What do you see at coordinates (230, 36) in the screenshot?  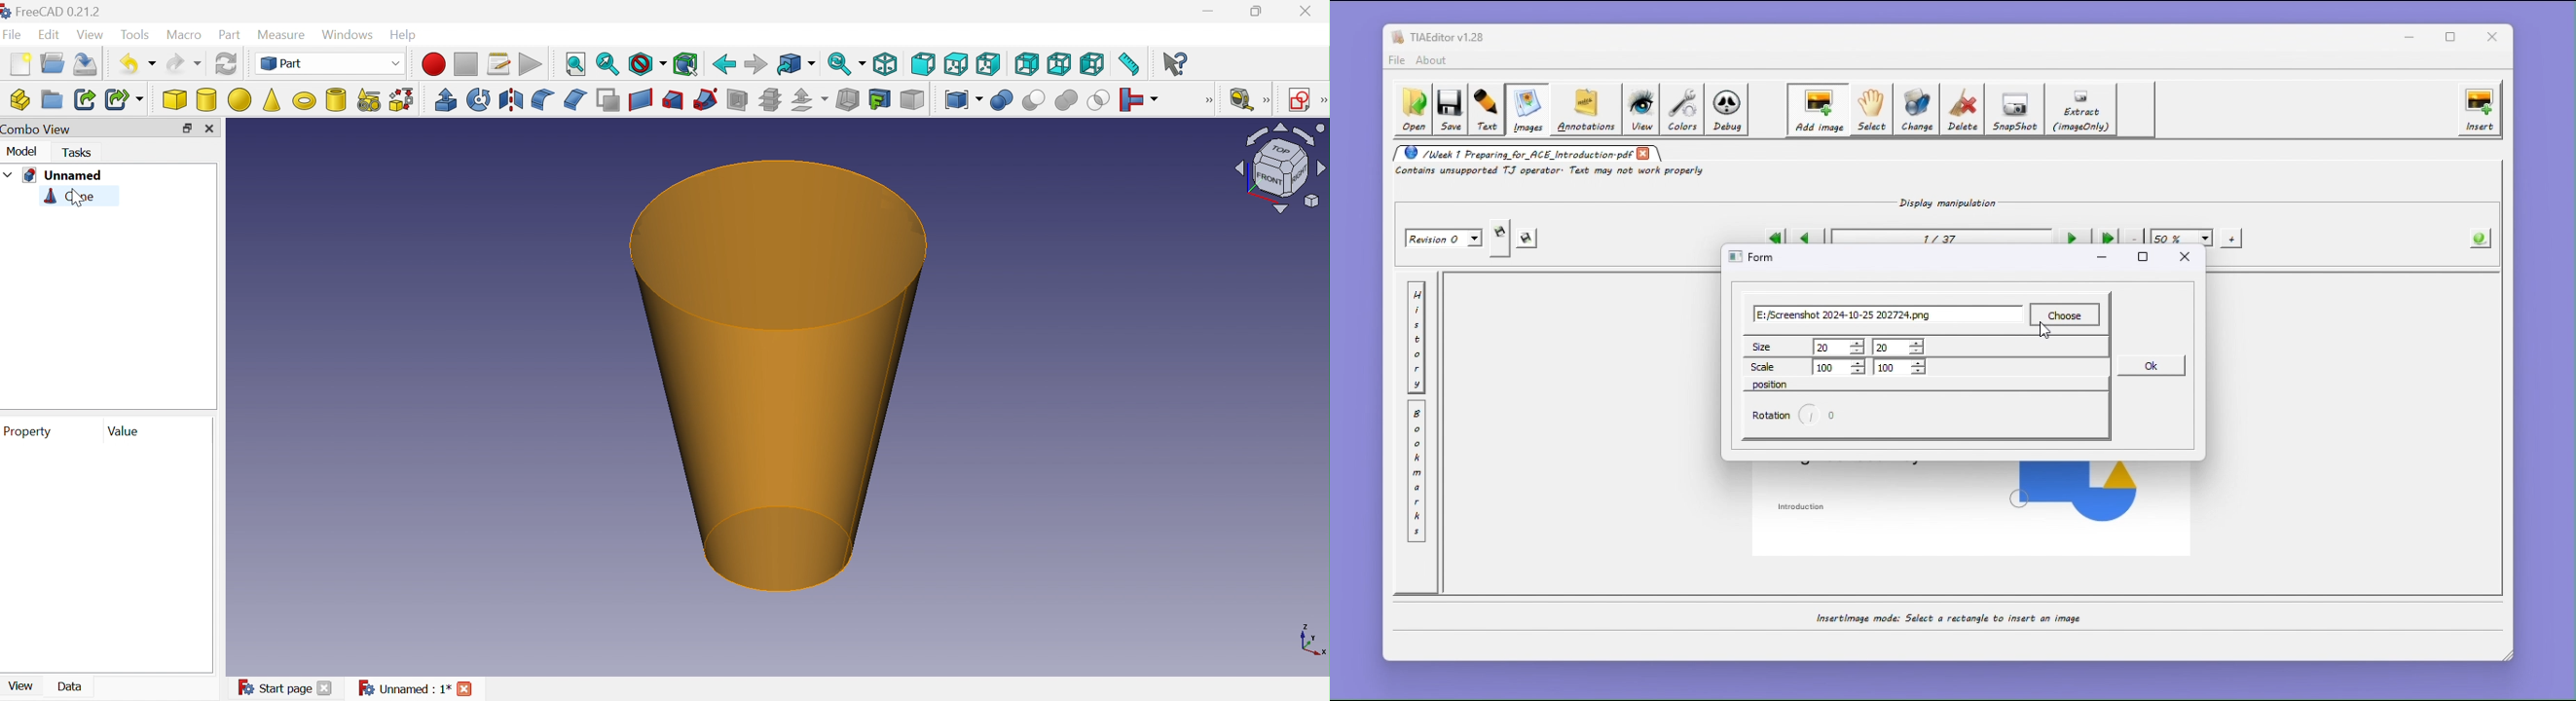 I see `Part` at bounding box center [230, 36].